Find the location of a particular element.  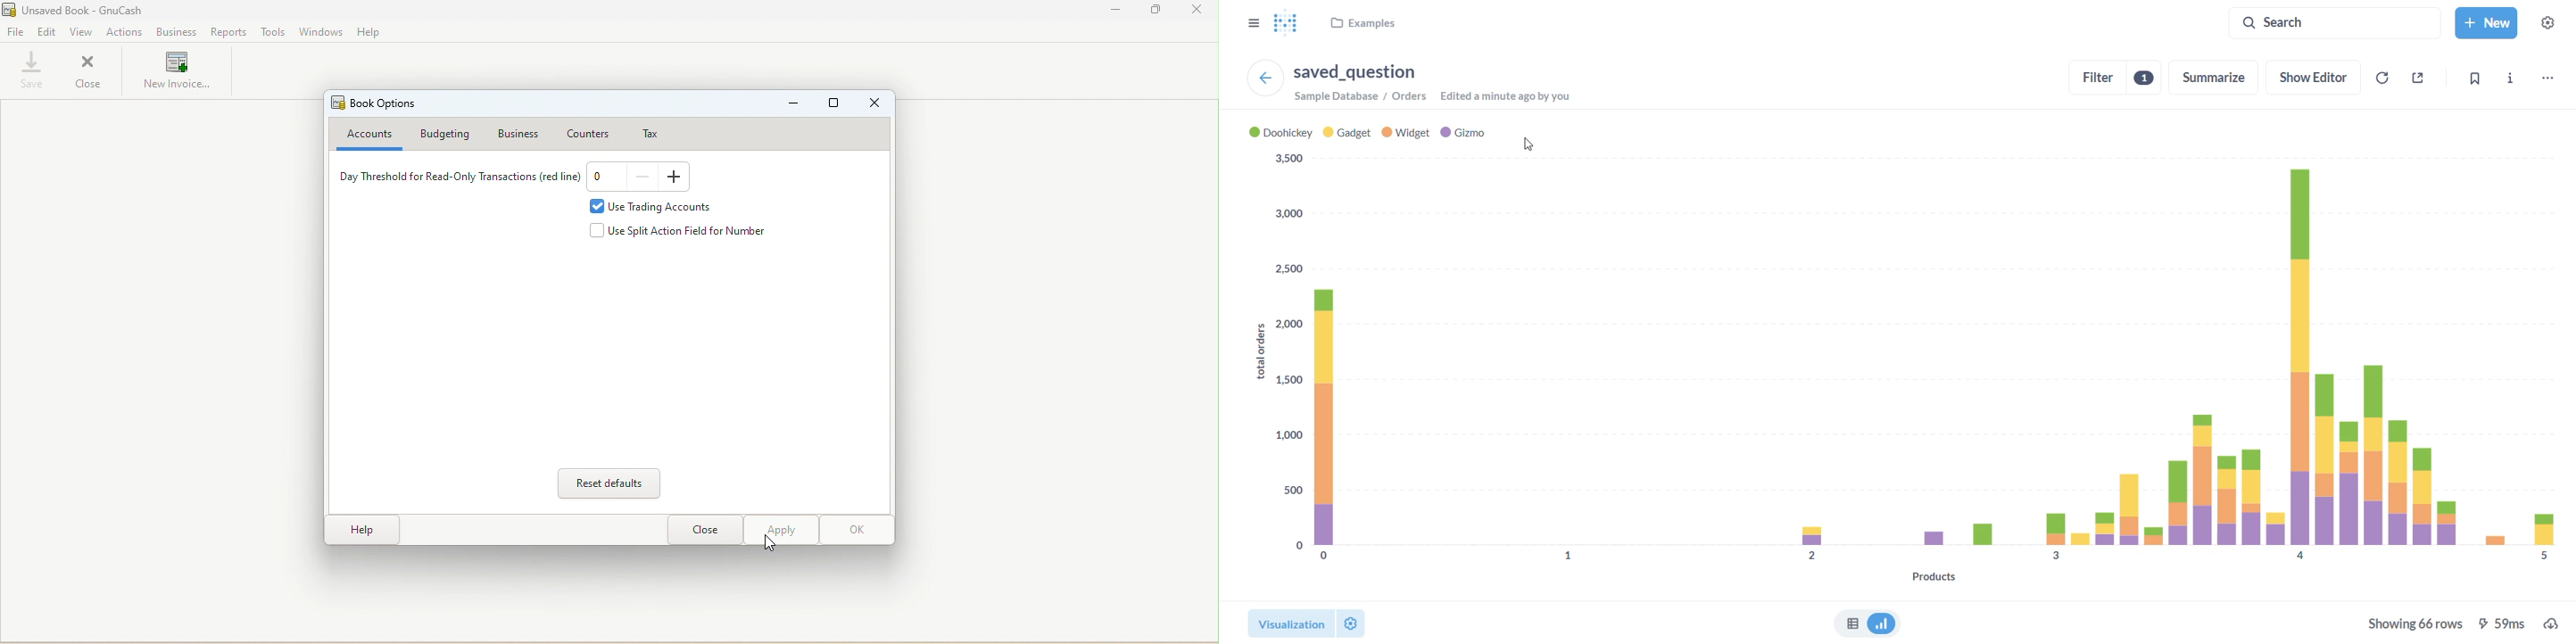

Reports is located at coordinates (226, 31).